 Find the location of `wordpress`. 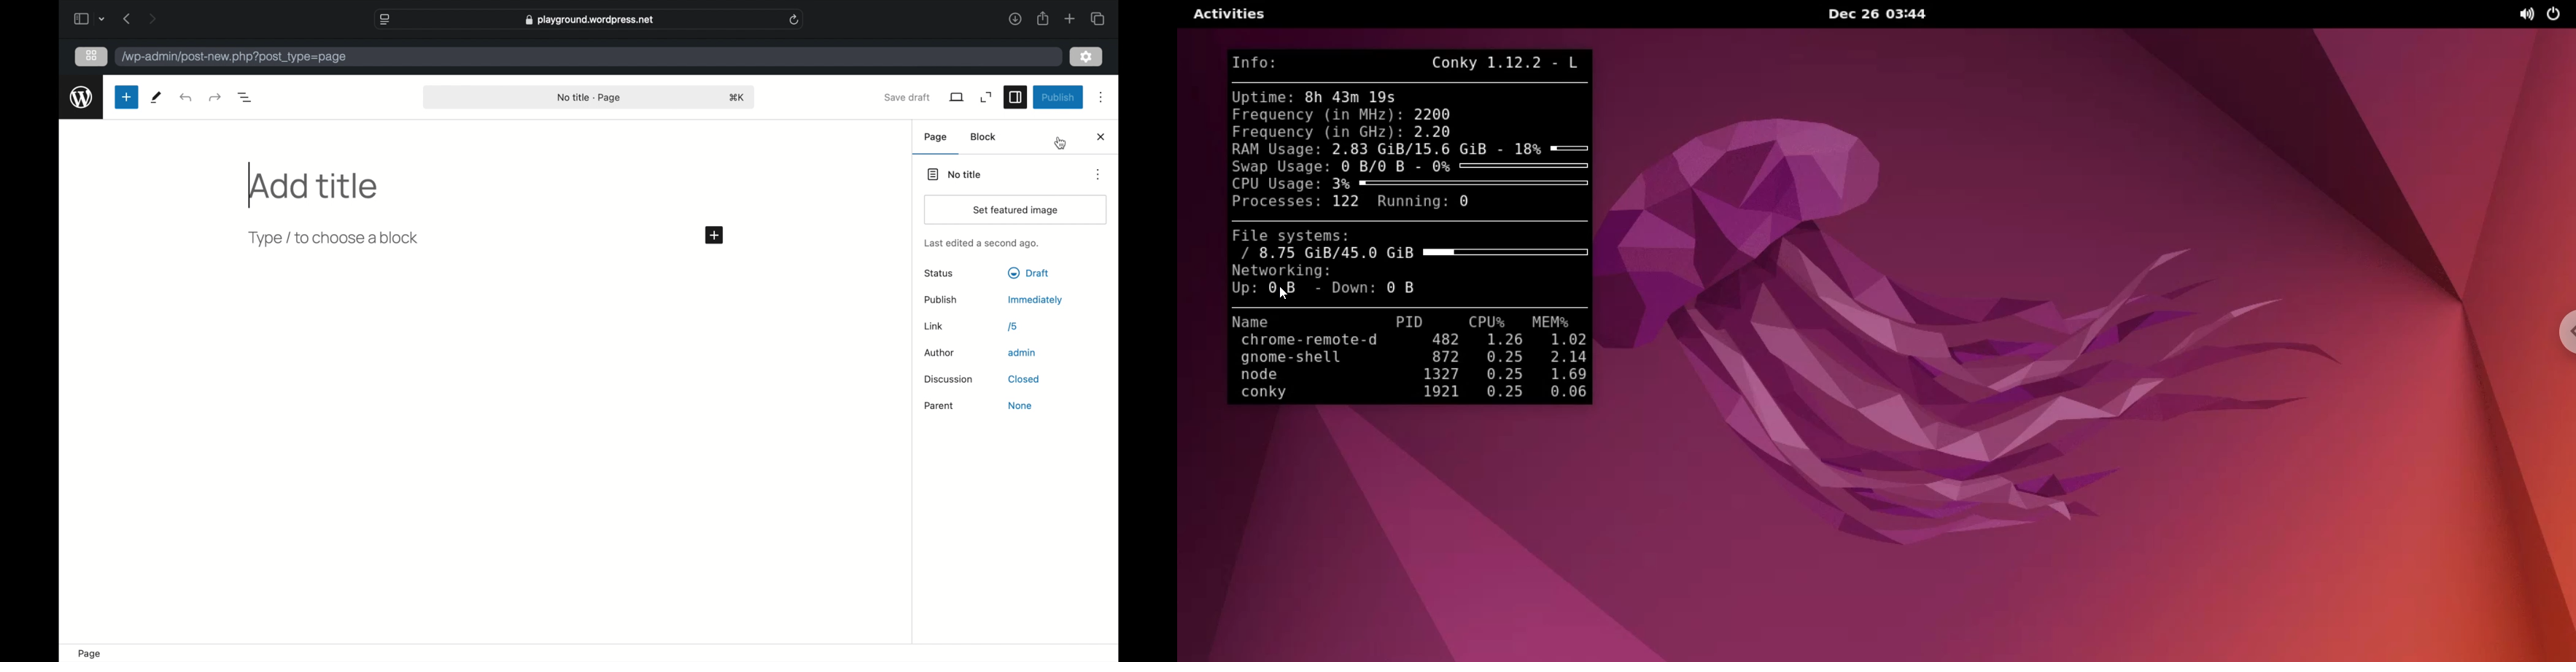

wordpress is located at coordinates (82, 97).